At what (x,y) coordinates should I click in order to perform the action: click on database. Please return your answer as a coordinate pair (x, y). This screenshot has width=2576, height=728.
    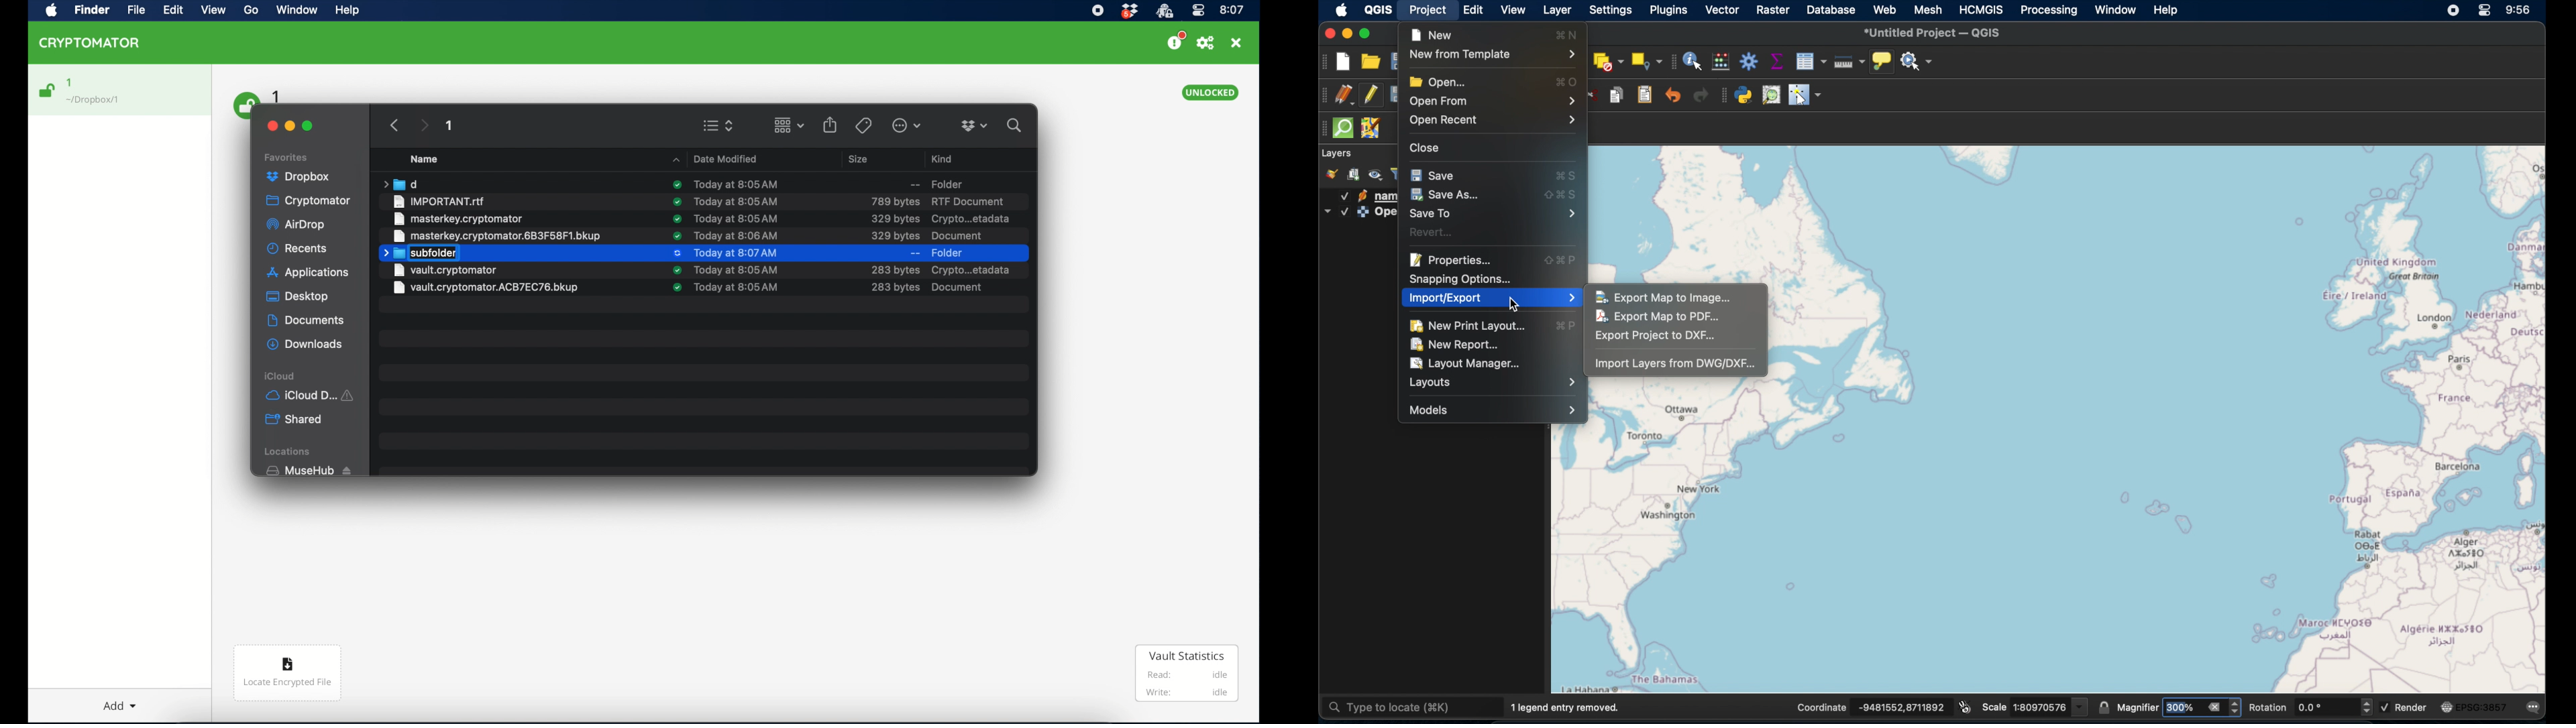
    Looking at the image, I should click on (1831, 9).